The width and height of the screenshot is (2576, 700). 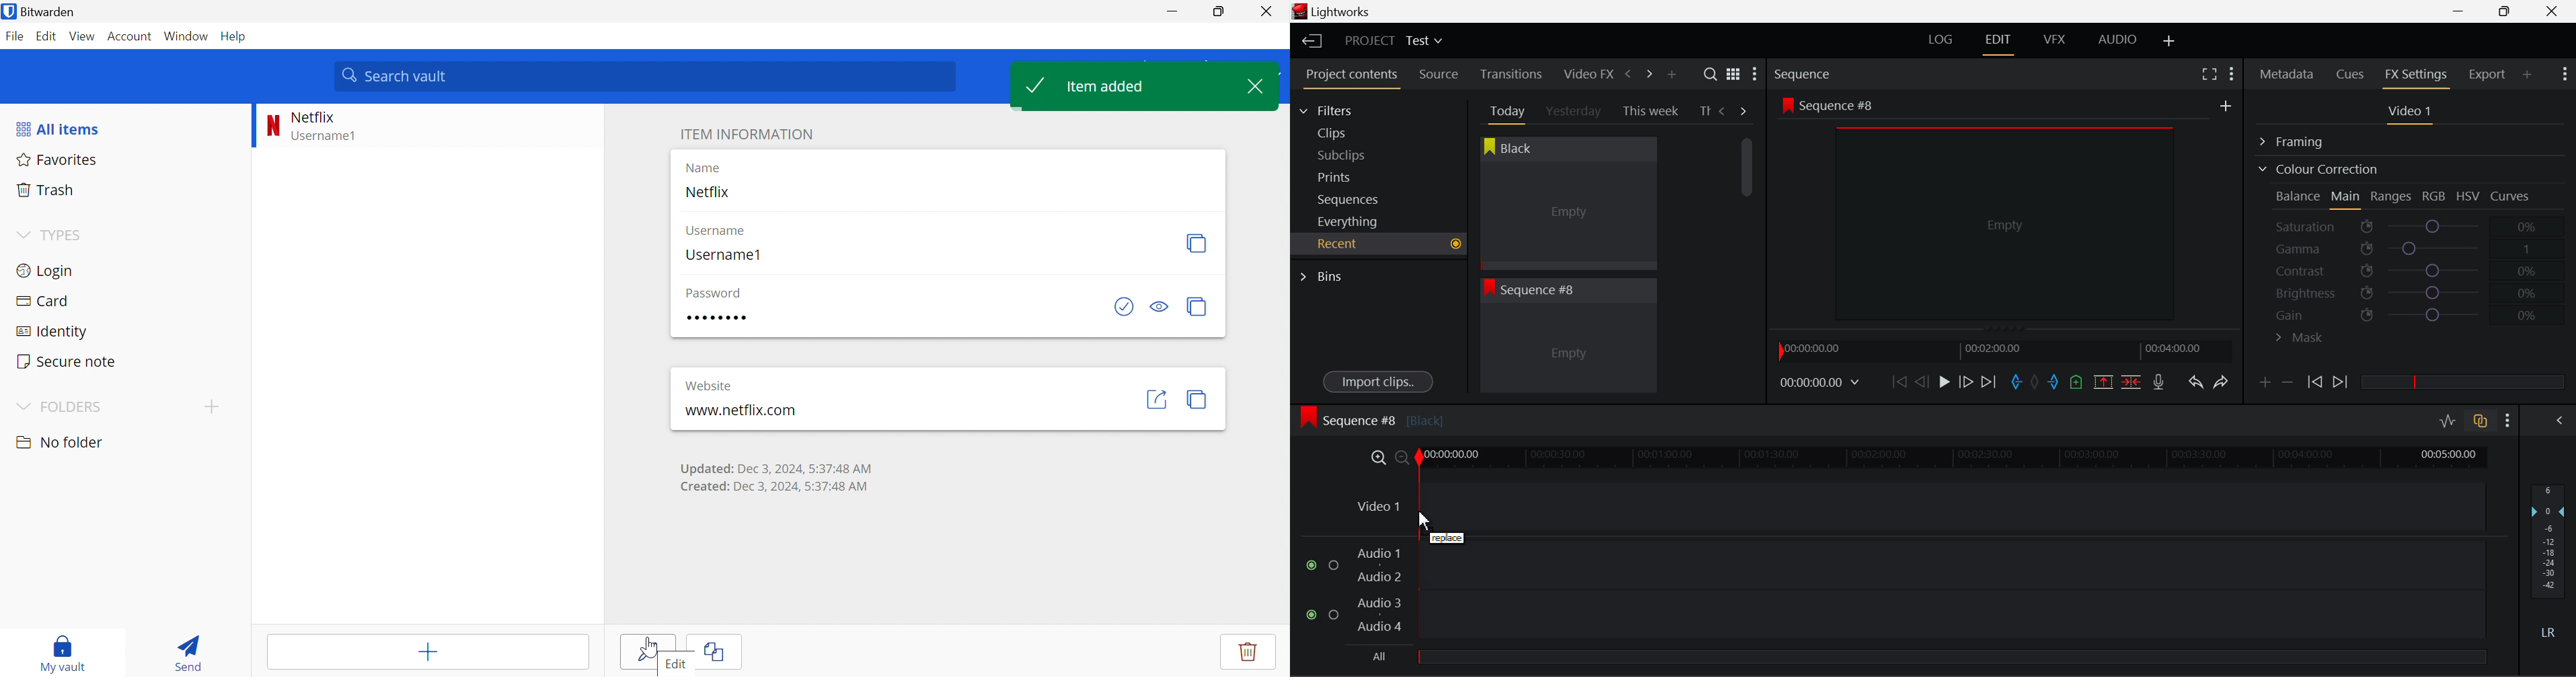 What do you see at coordinates (717, 316) in the screenshot?
I see `12345678` at bounding box center [717, 316].